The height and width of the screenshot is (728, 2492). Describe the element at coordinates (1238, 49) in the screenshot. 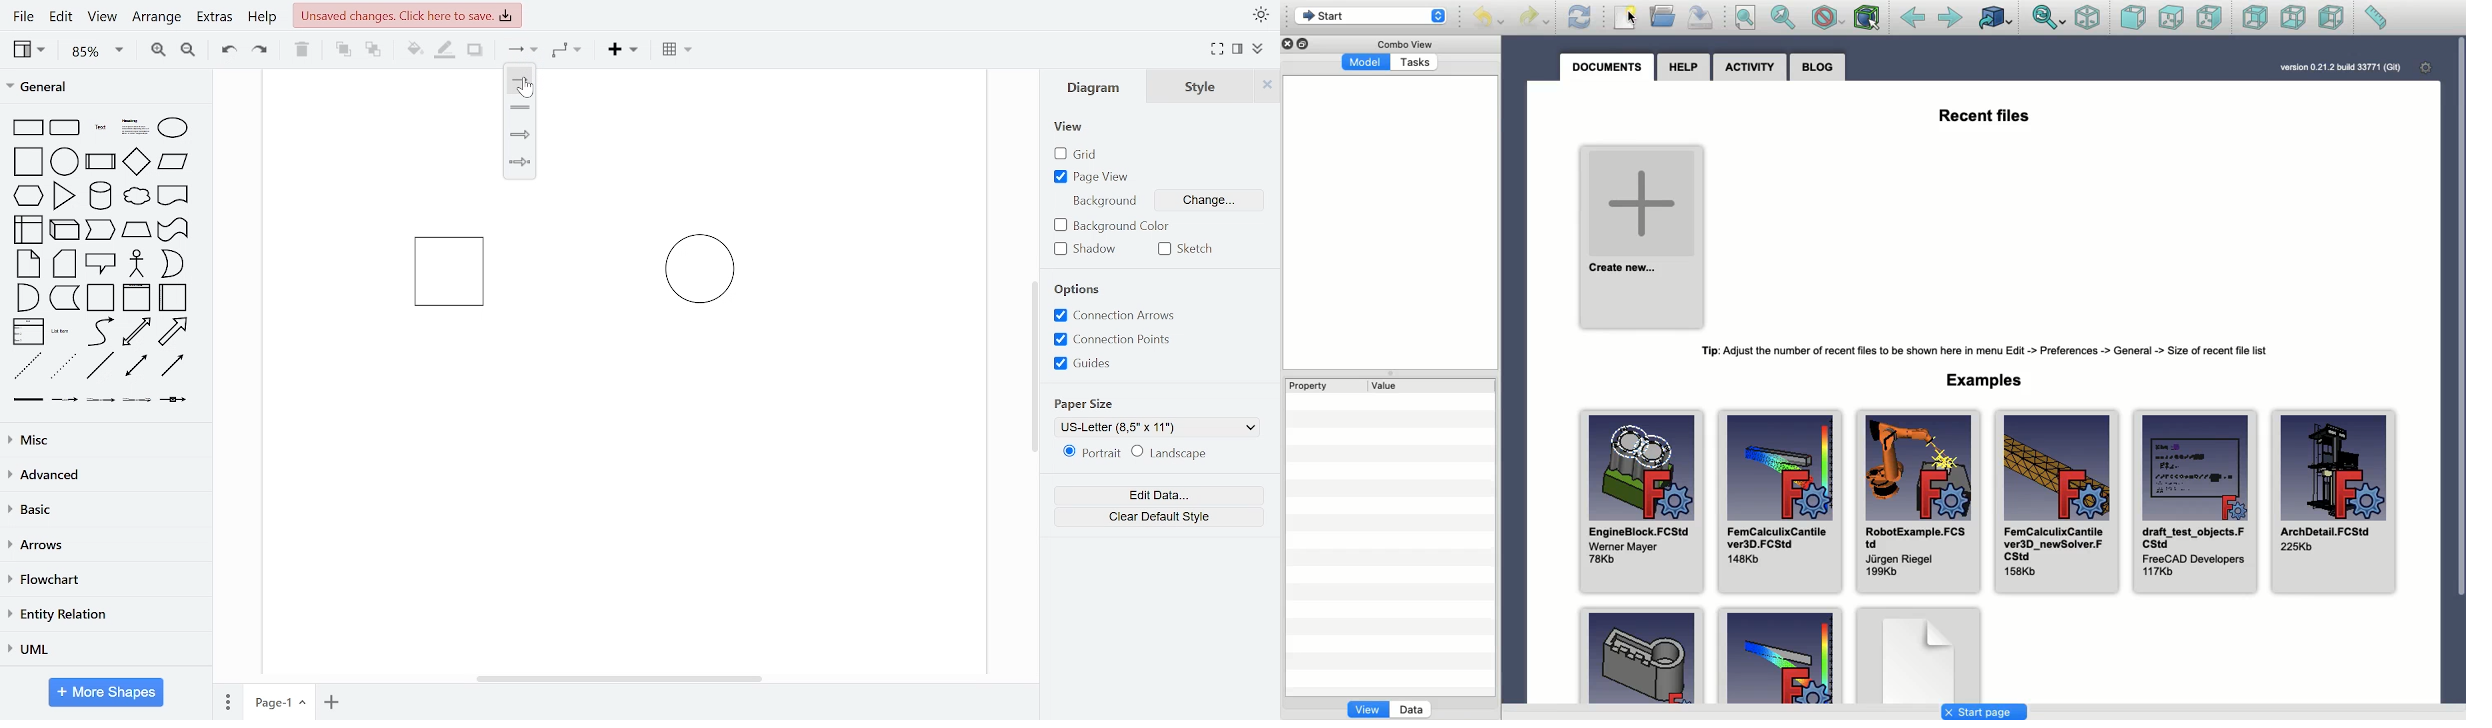

I see `format` at that location.